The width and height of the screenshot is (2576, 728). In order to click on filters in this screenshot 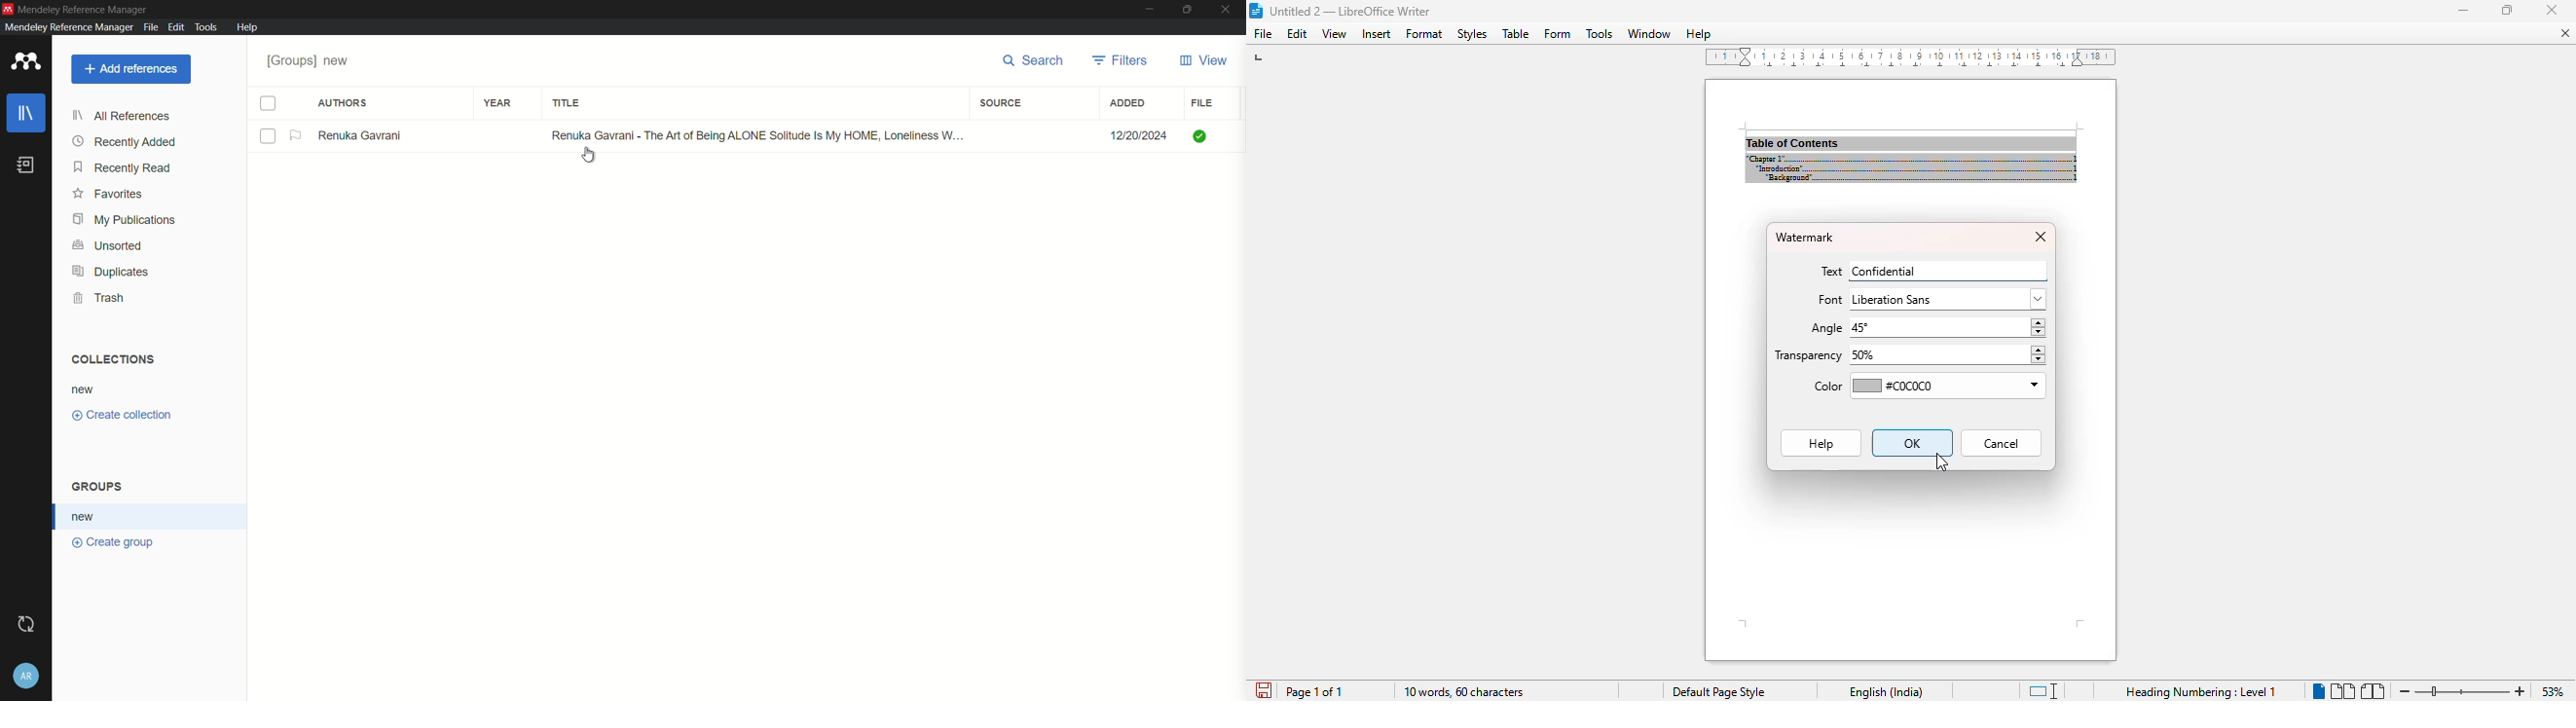, I will do `click(1122, 62)`.